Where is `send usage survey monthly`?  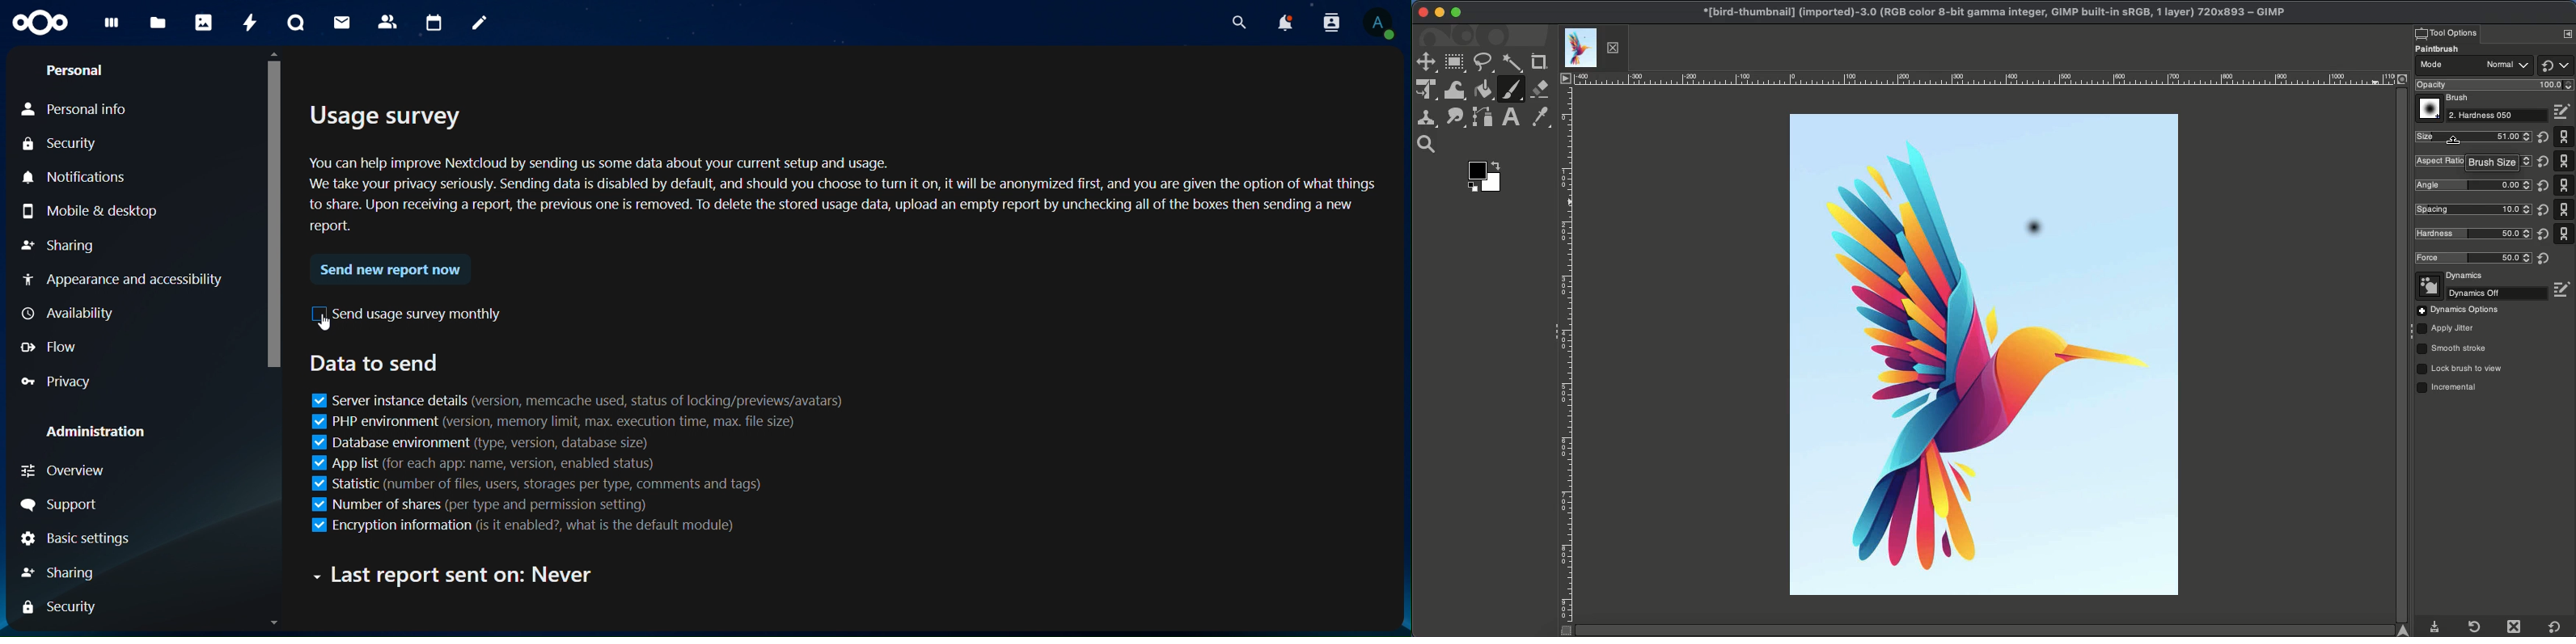 send usage survey monthly is located at coordinates (408, 313).